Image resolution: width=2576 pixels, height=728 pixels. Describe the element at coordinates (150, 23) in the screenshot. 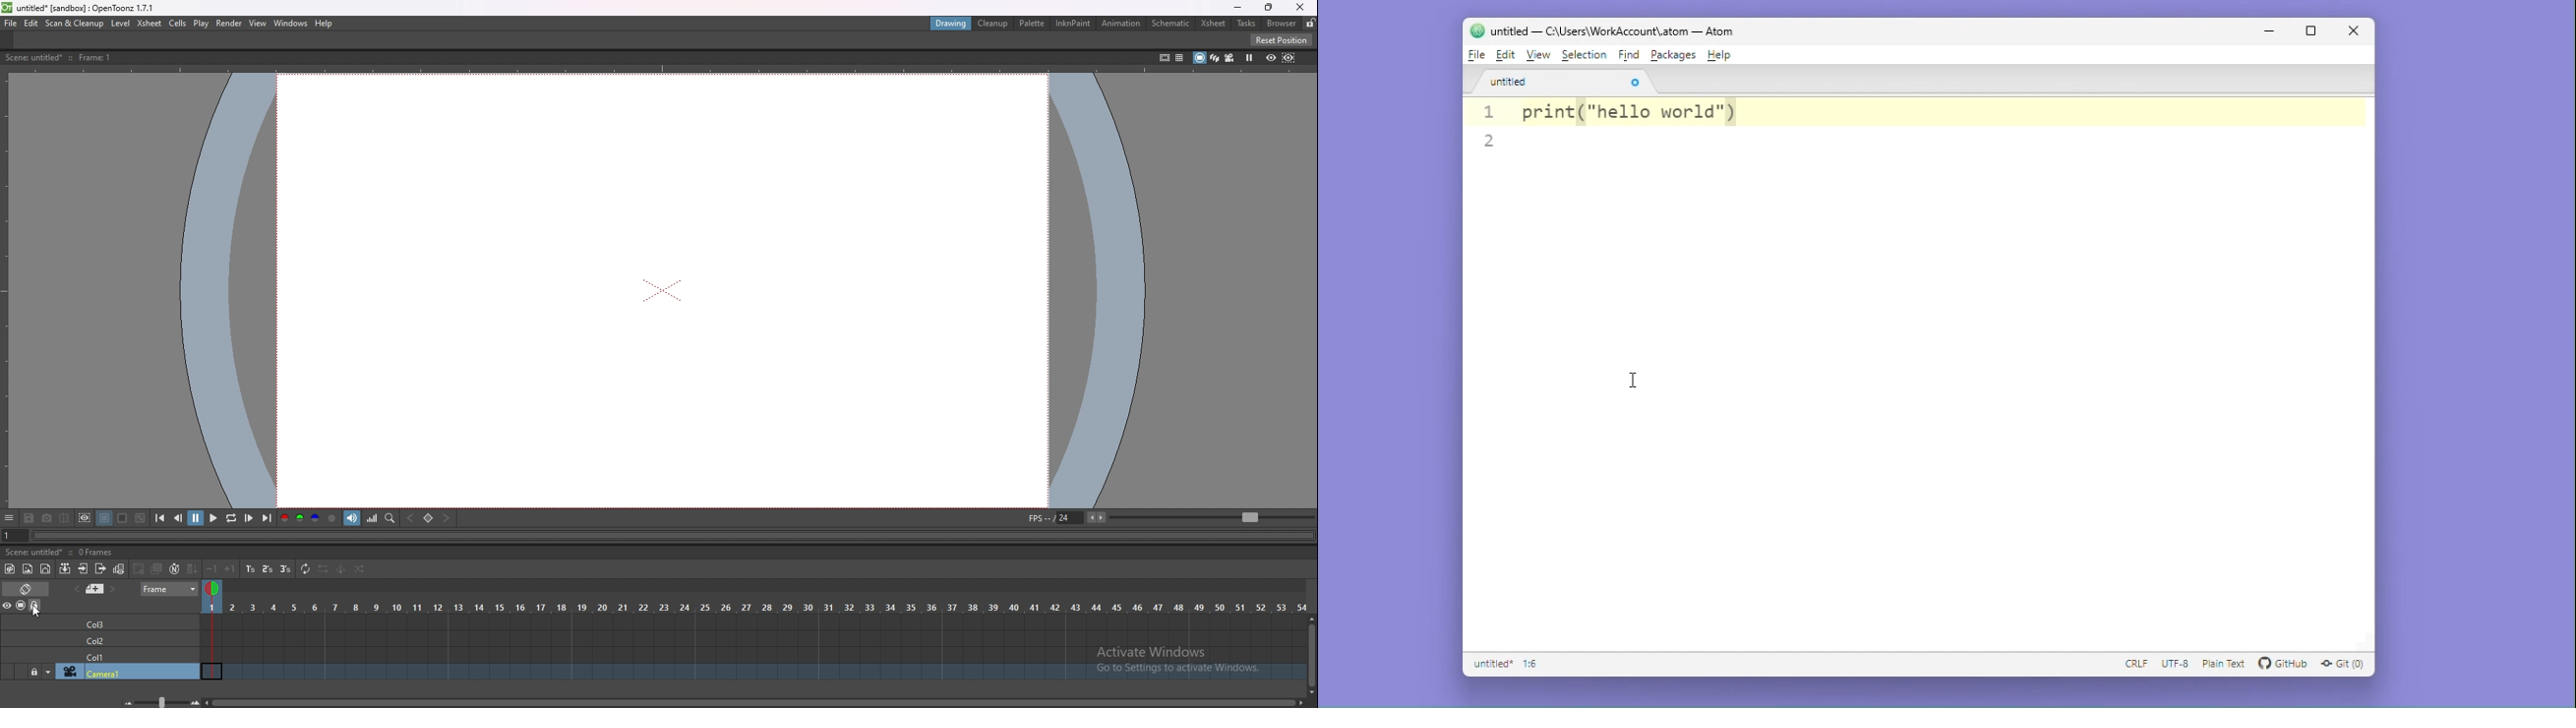

I see `xsheet` at that location.